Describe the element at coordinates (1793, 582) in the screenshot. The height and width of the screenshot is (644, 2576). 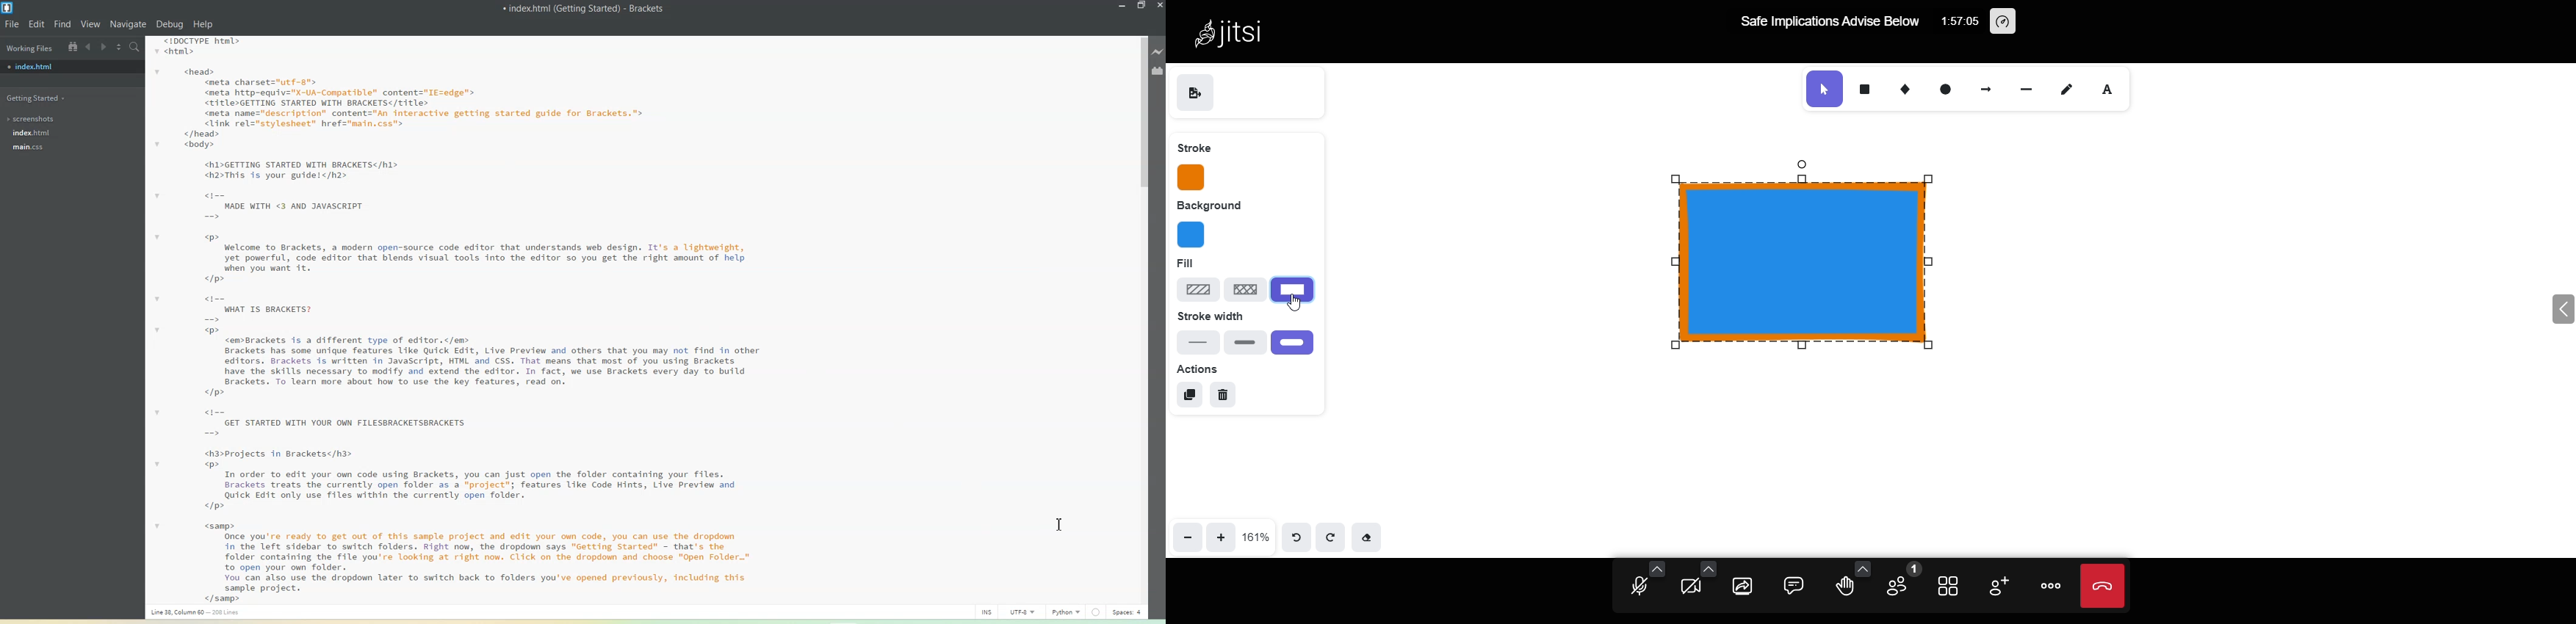
I see `comment box` at that location.